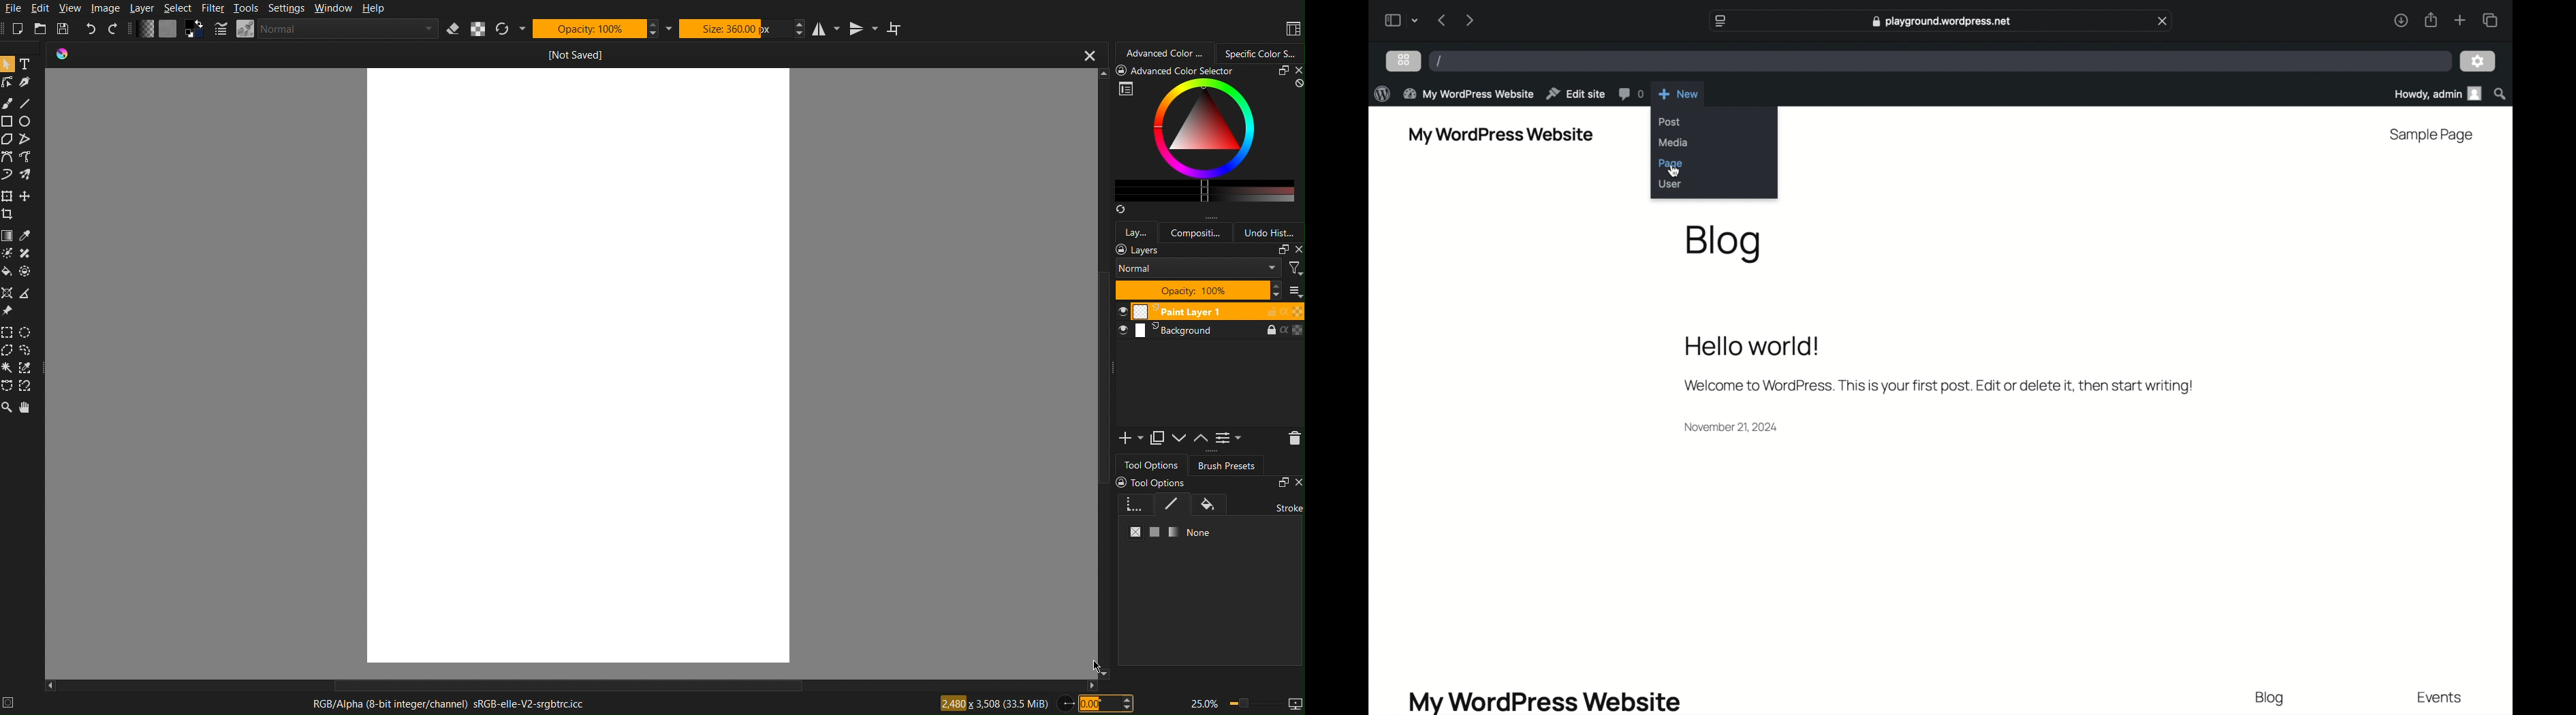 This screenshot has height=728, width=2576. I want to click on Undo History, so click(1268, 231).